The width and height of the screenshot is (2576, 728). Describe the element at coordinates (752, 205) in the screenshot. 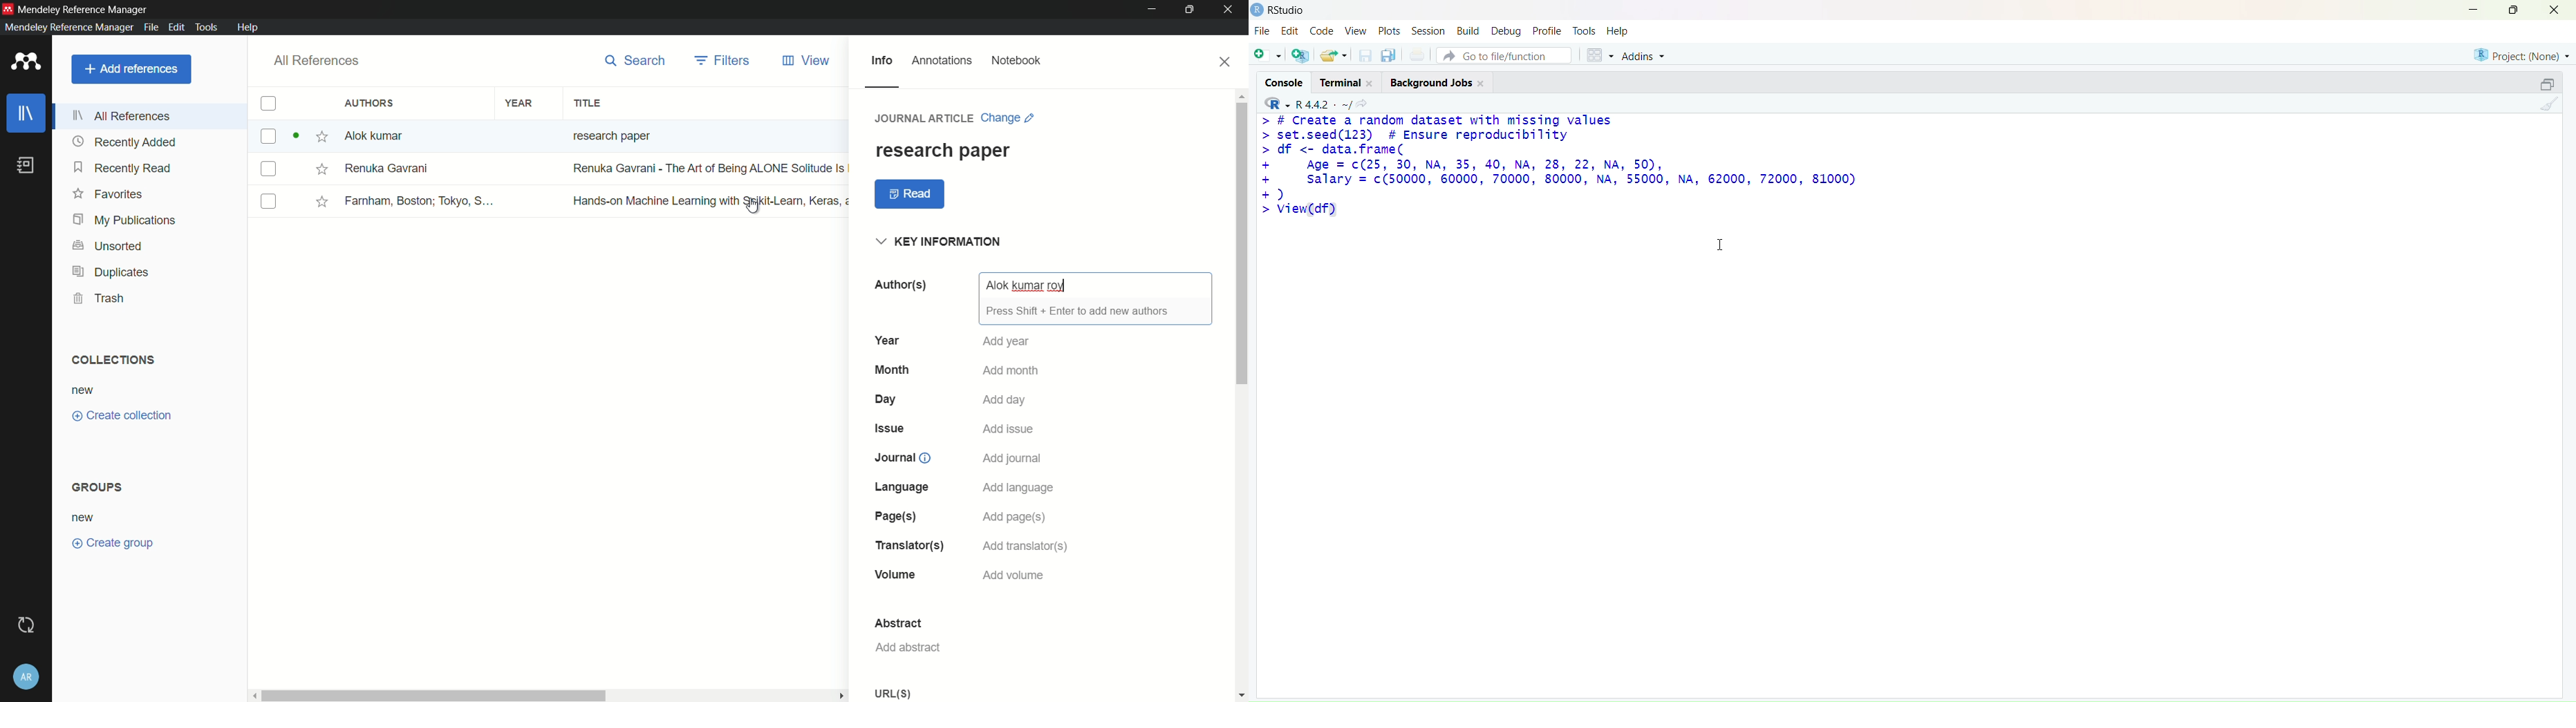

I see `cursor` at that location.